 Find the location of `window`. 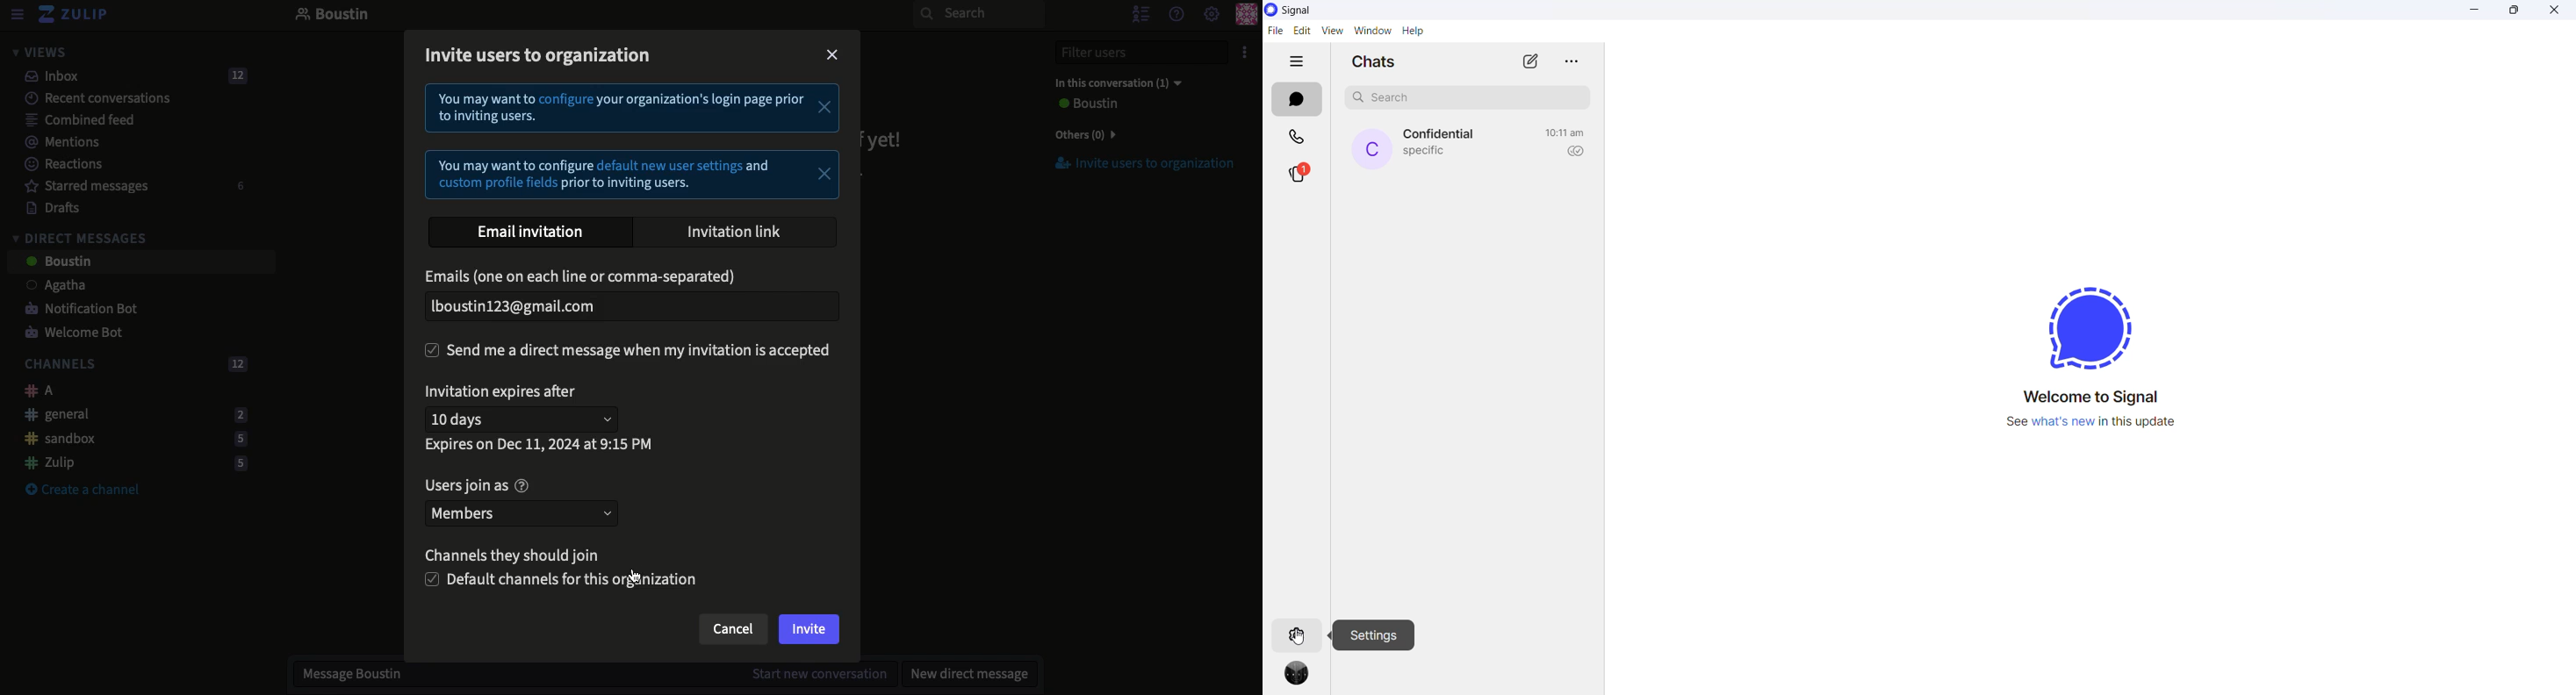

window is located at coordinates (1372, 31).